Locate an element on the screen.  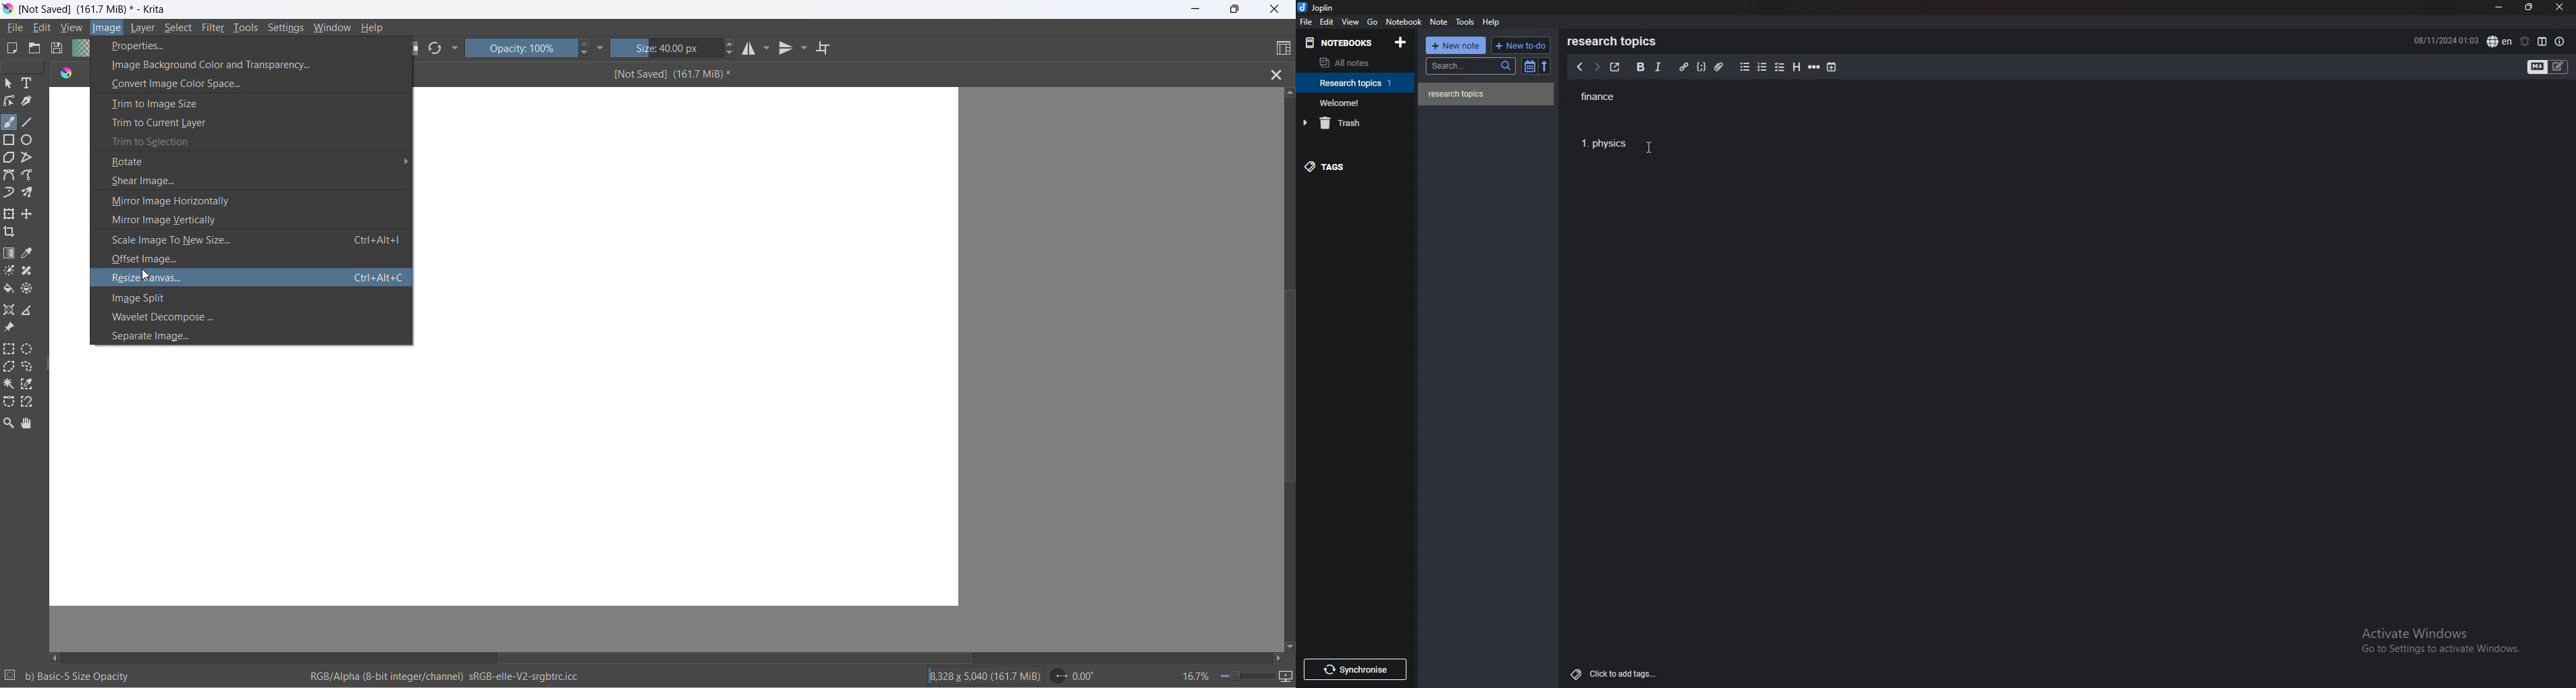
fill gradient  is located at coordinates (79, 50).